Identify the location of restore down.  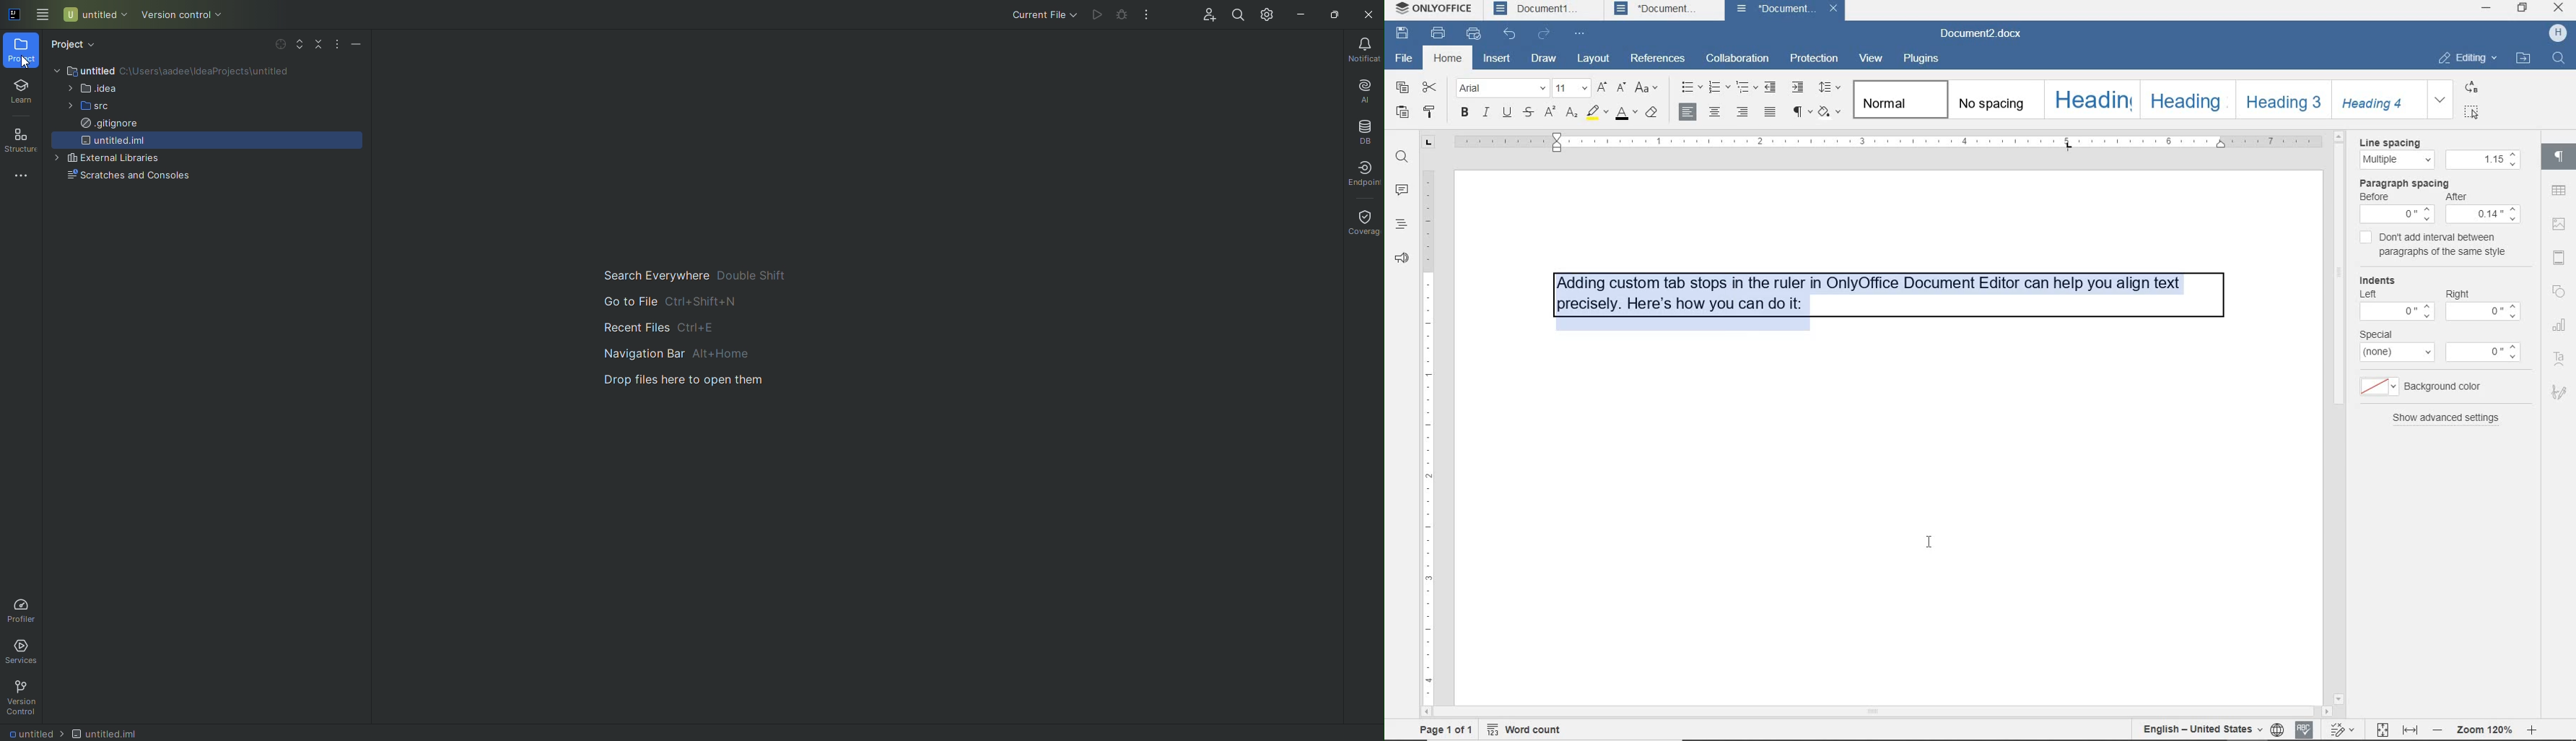
(2524, 7).